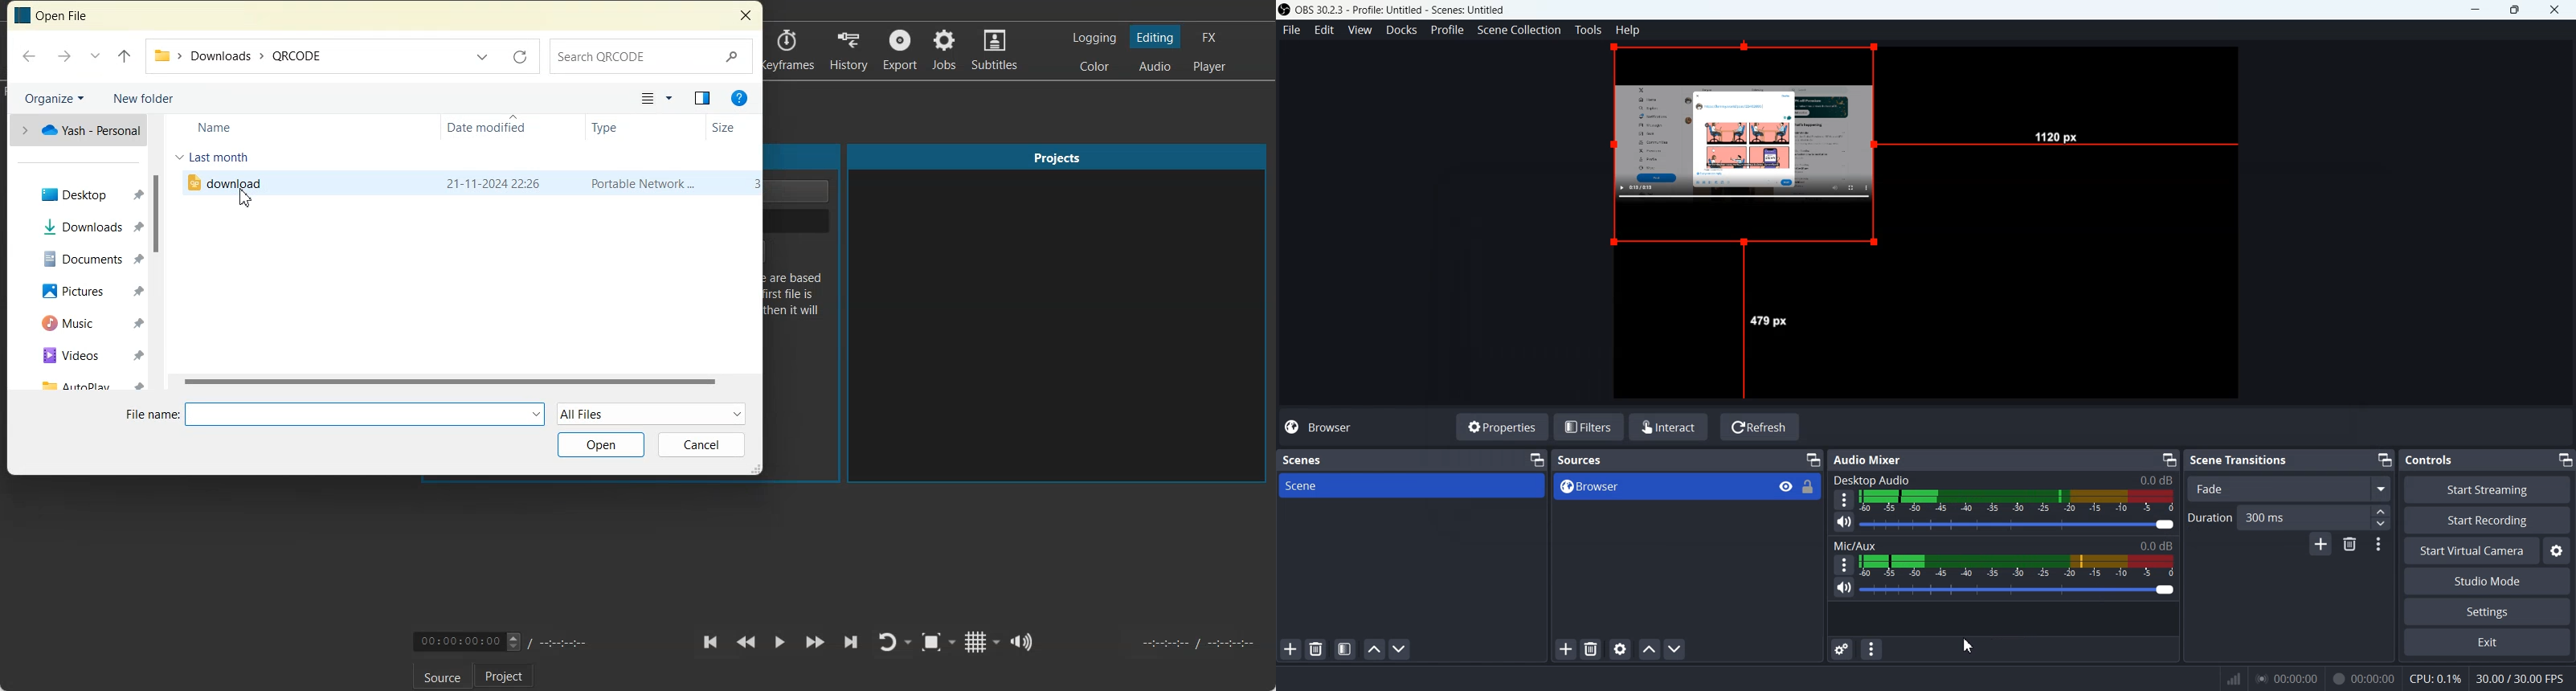 This screenshot has height=700, width=2576. Describe the element at coordinates (1344, 650) in the screenshot. I see `Open scene filter` at that location.